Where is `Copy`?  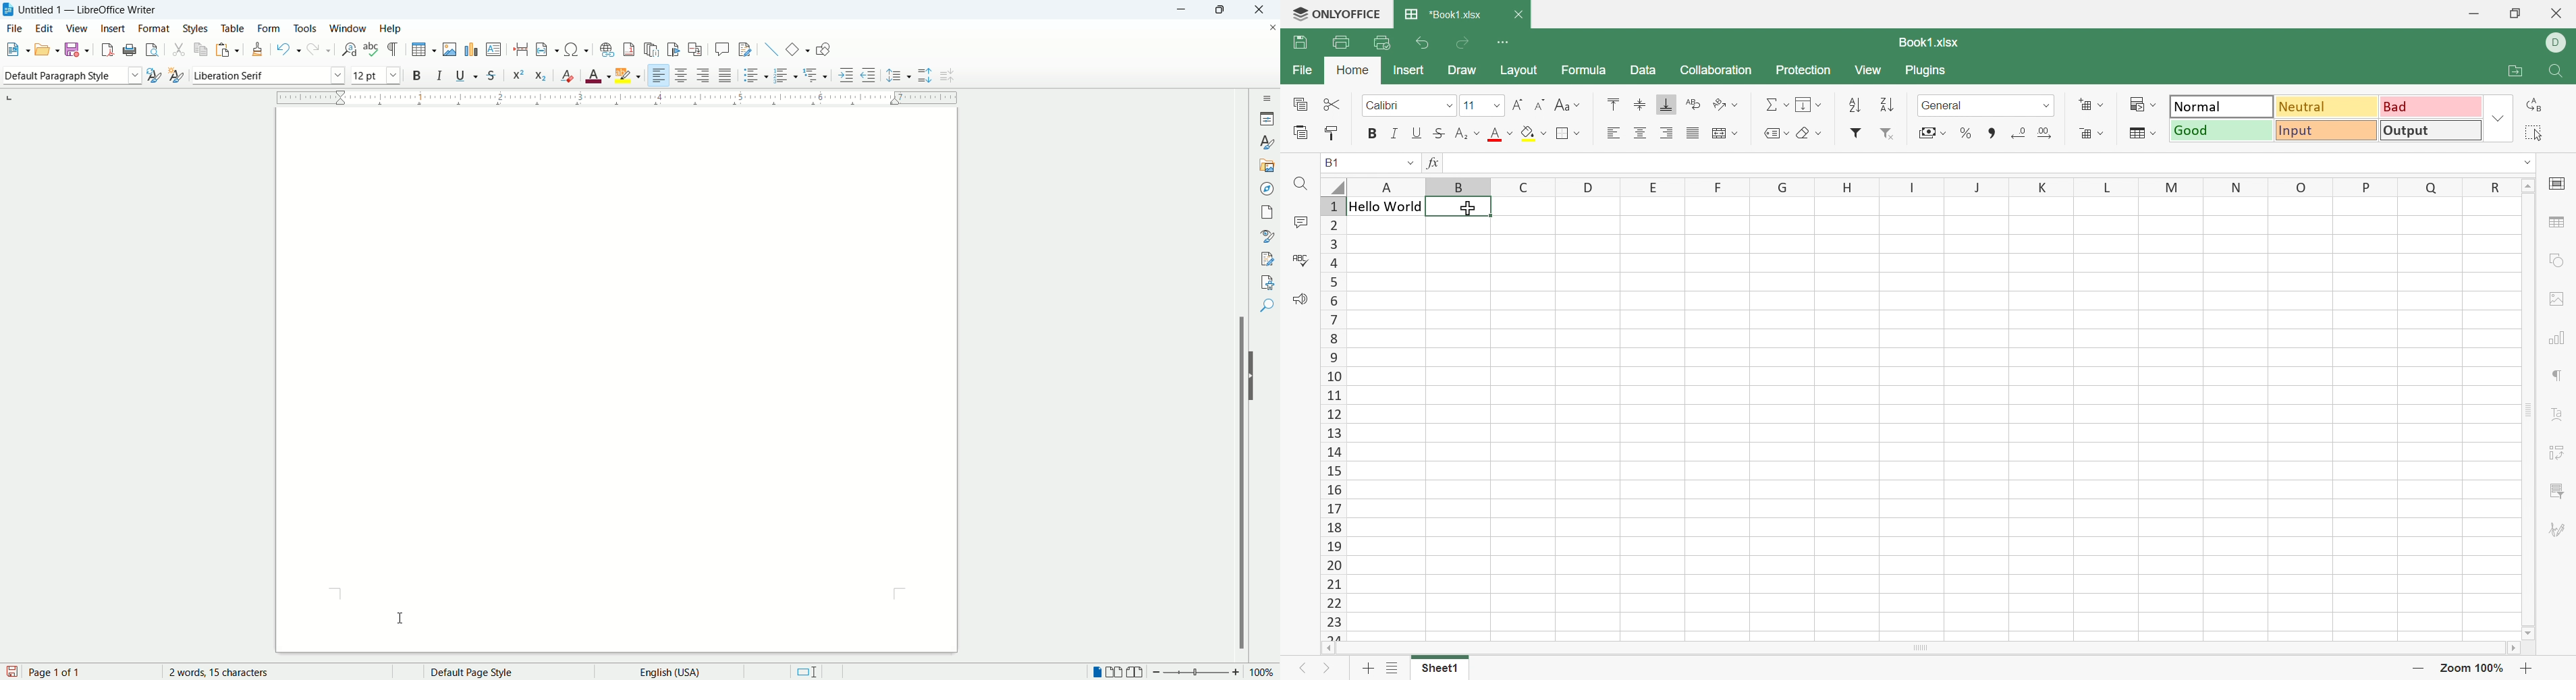
Copy is located at coordinates (1300, 105).